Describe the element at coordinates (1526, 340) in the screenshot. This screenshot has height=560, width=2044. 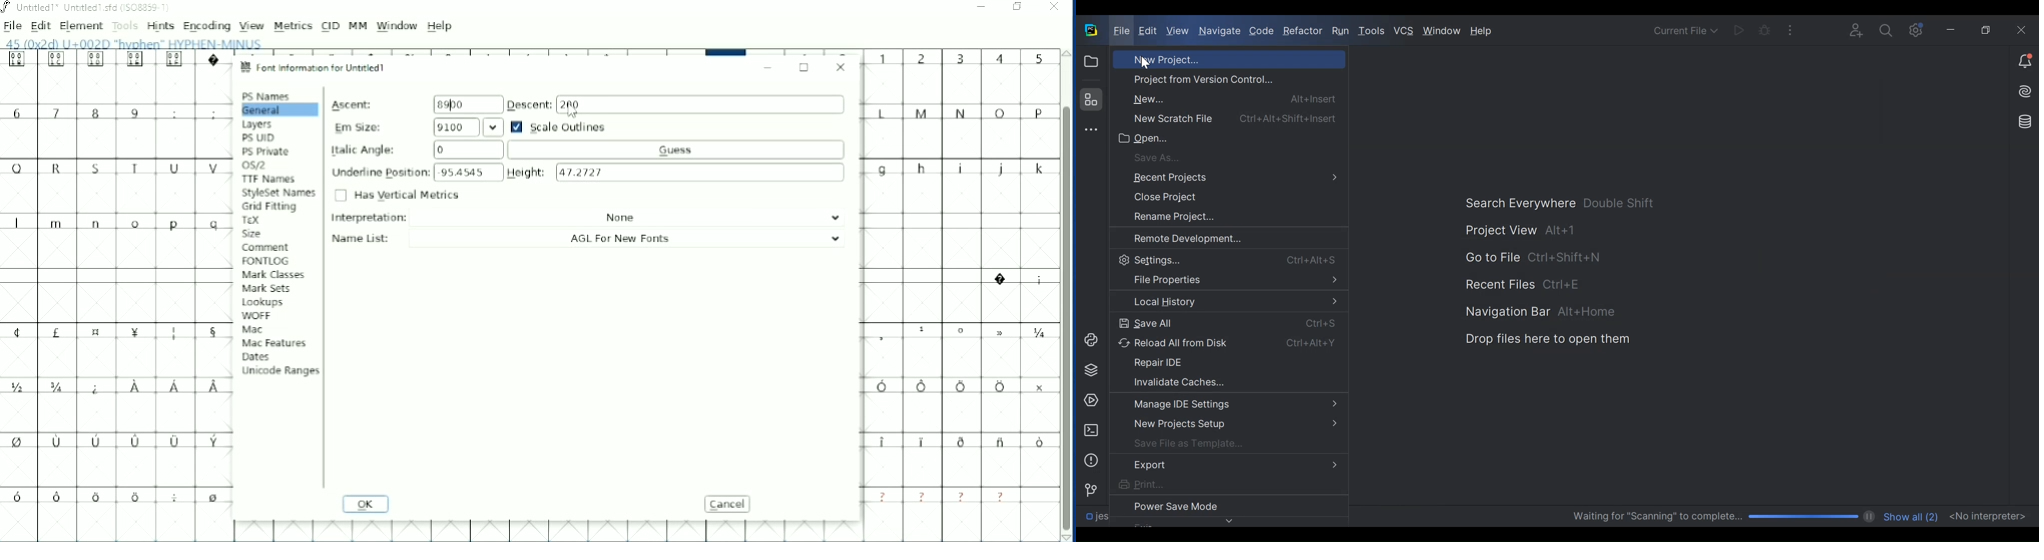
I see `Drop Files here` at that location.